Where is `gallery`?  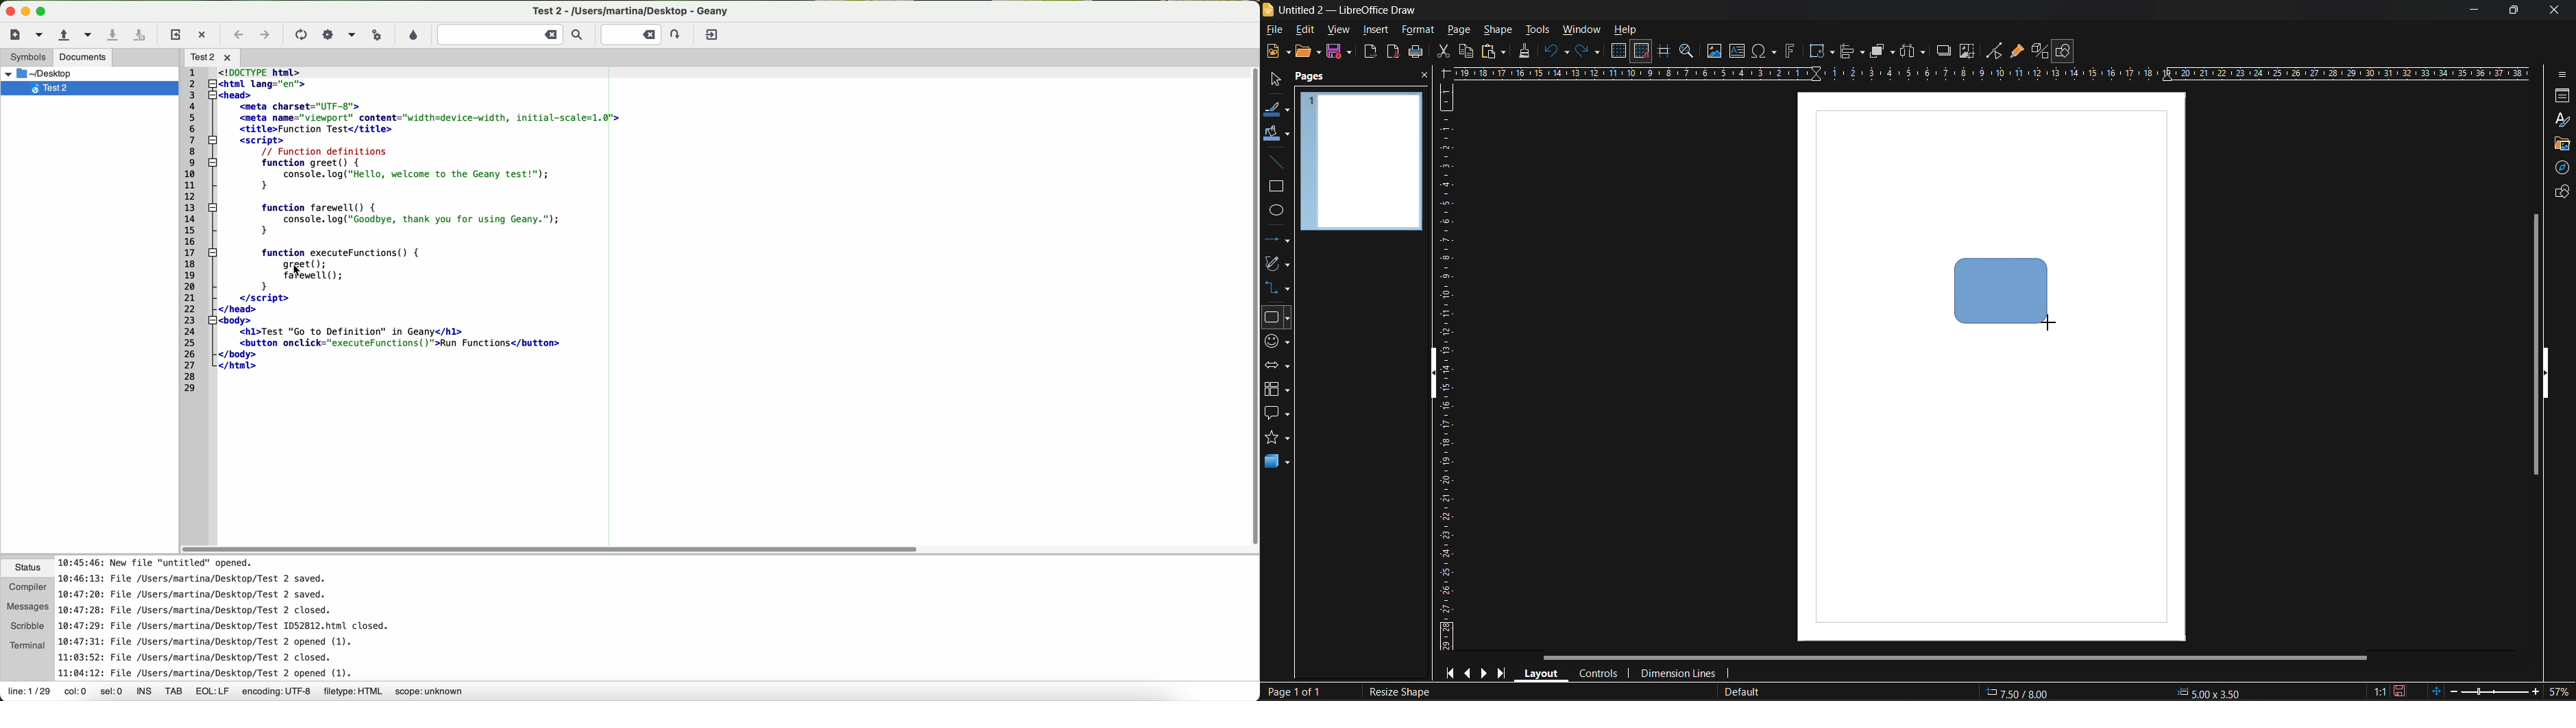
gallery is located at coordinates (2561, 146).